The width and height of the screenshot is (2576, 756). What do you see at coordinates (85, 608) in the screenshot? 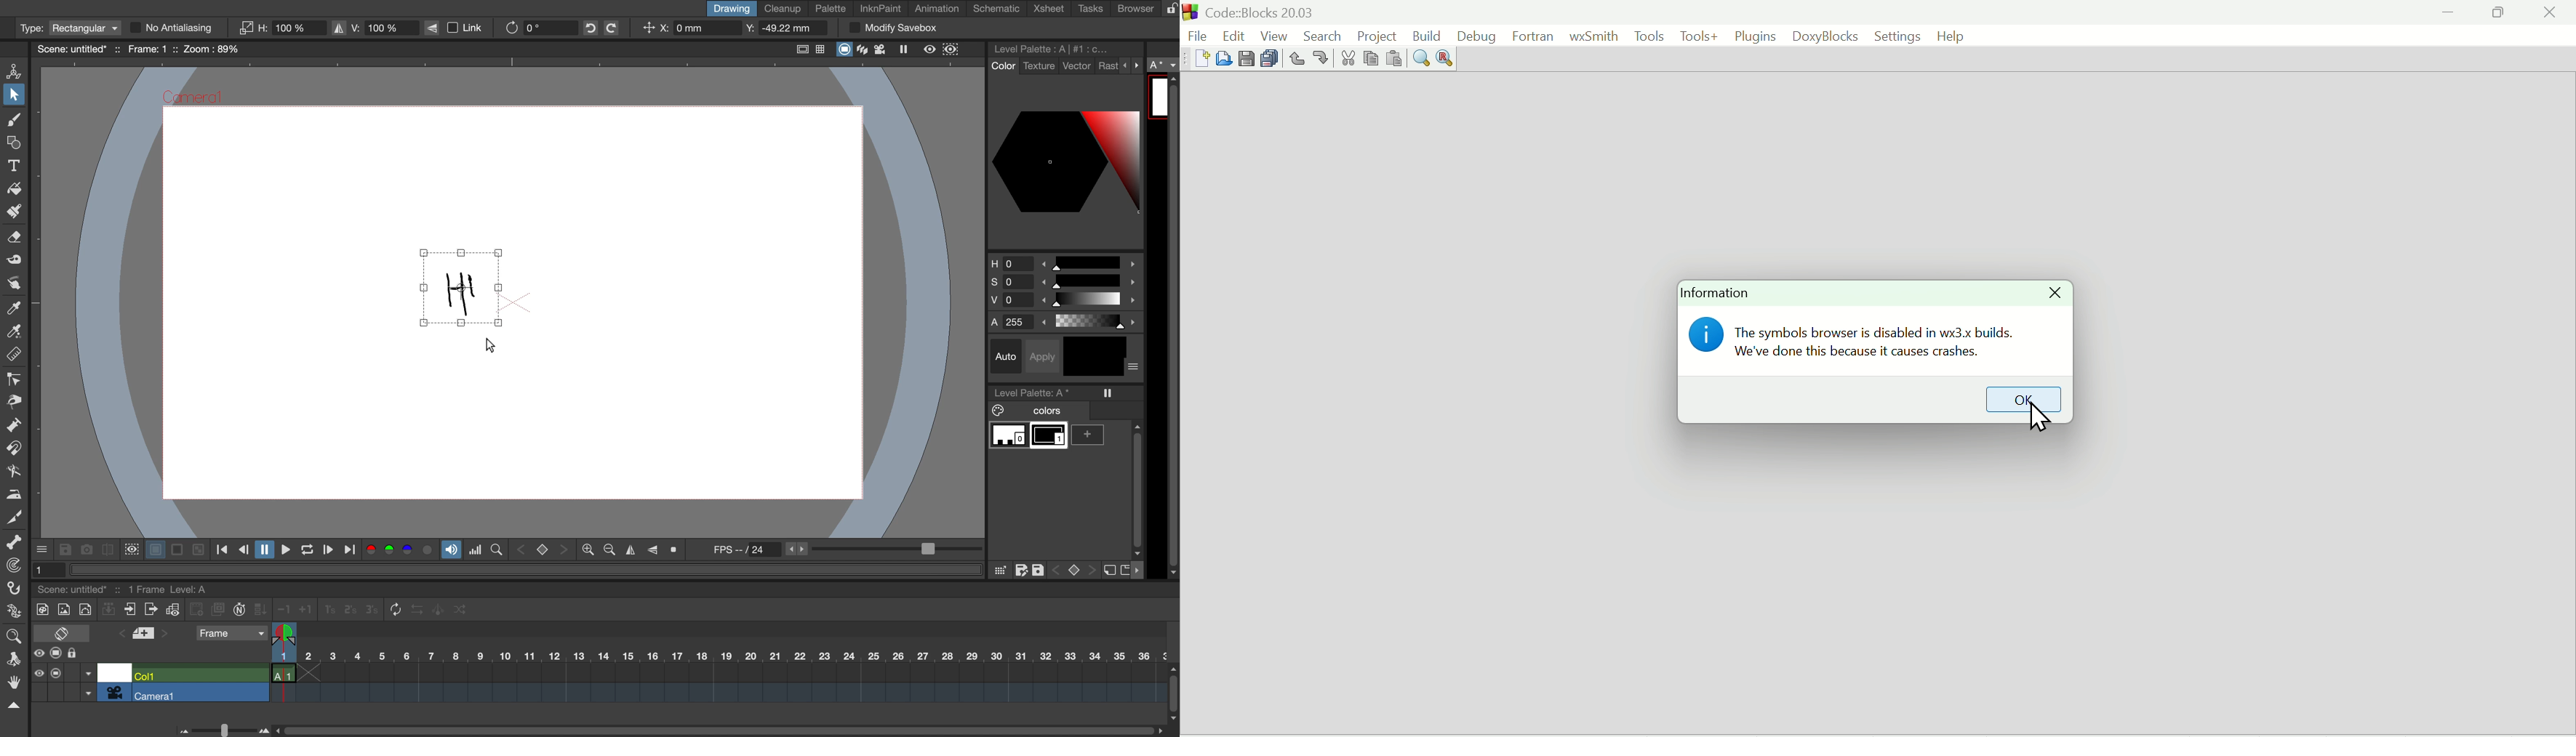
I see `new vector level` at bounding box center [85, 608].